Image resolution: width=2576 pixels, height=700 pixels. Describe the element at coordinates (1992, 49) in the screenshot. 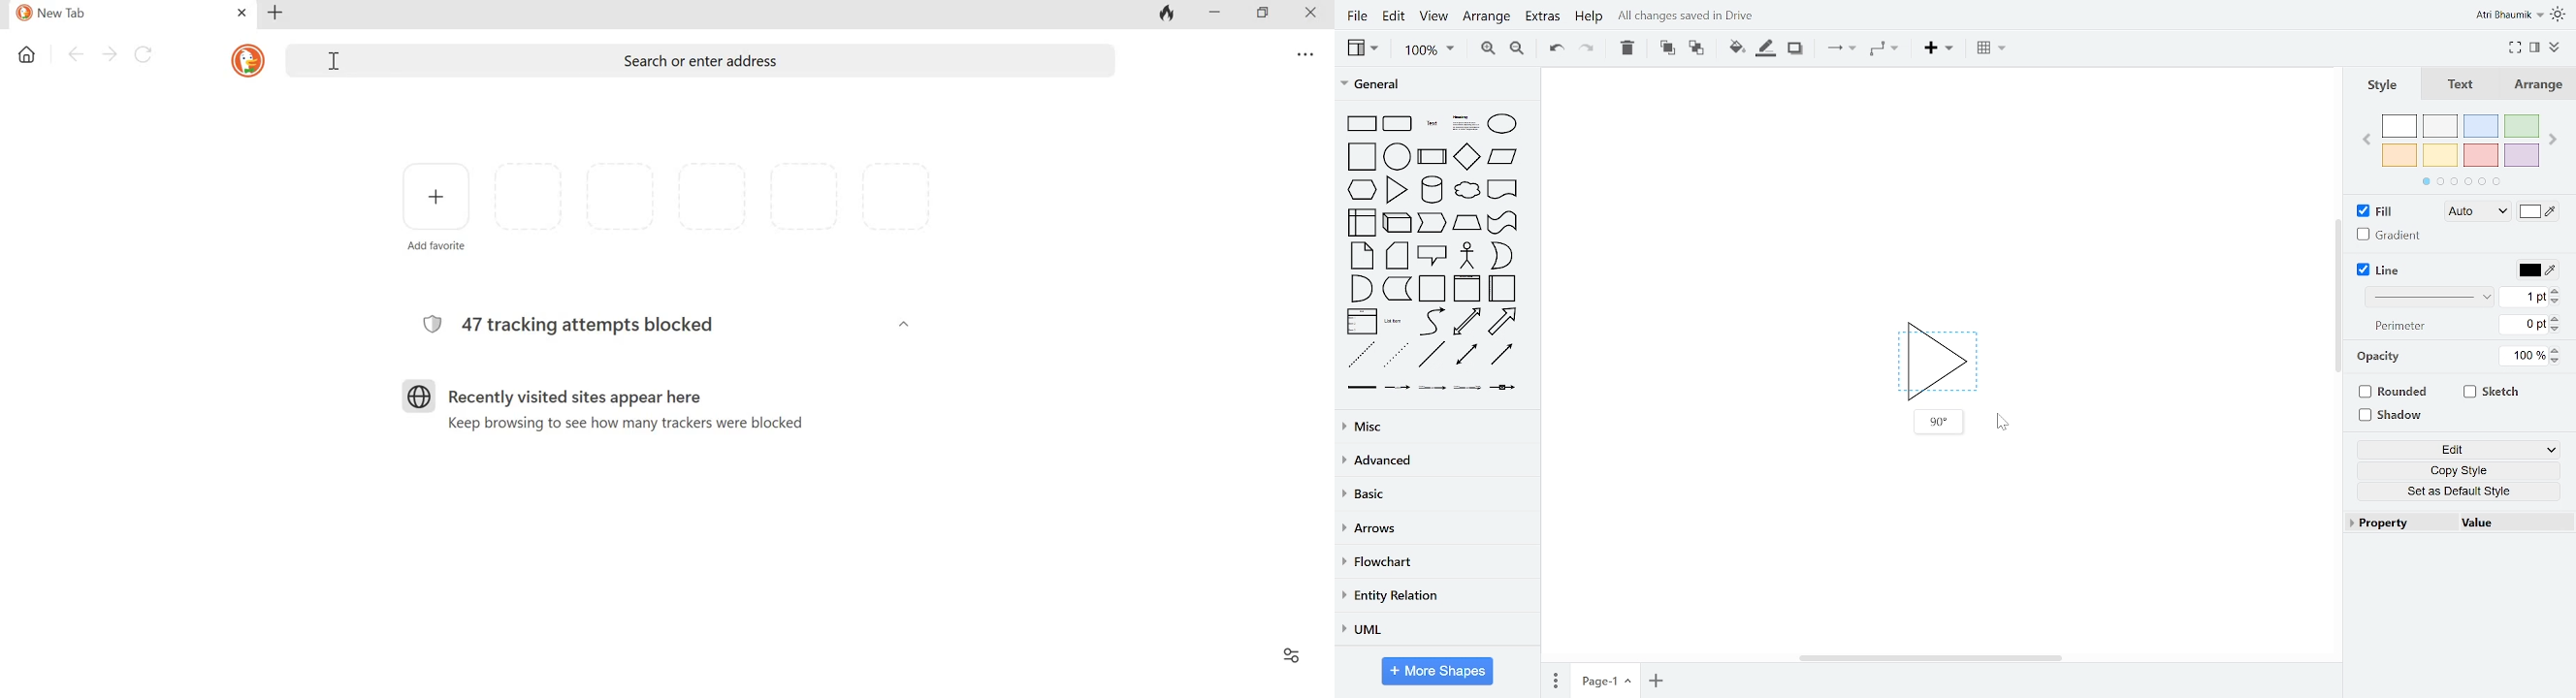

I see `table` at that location.